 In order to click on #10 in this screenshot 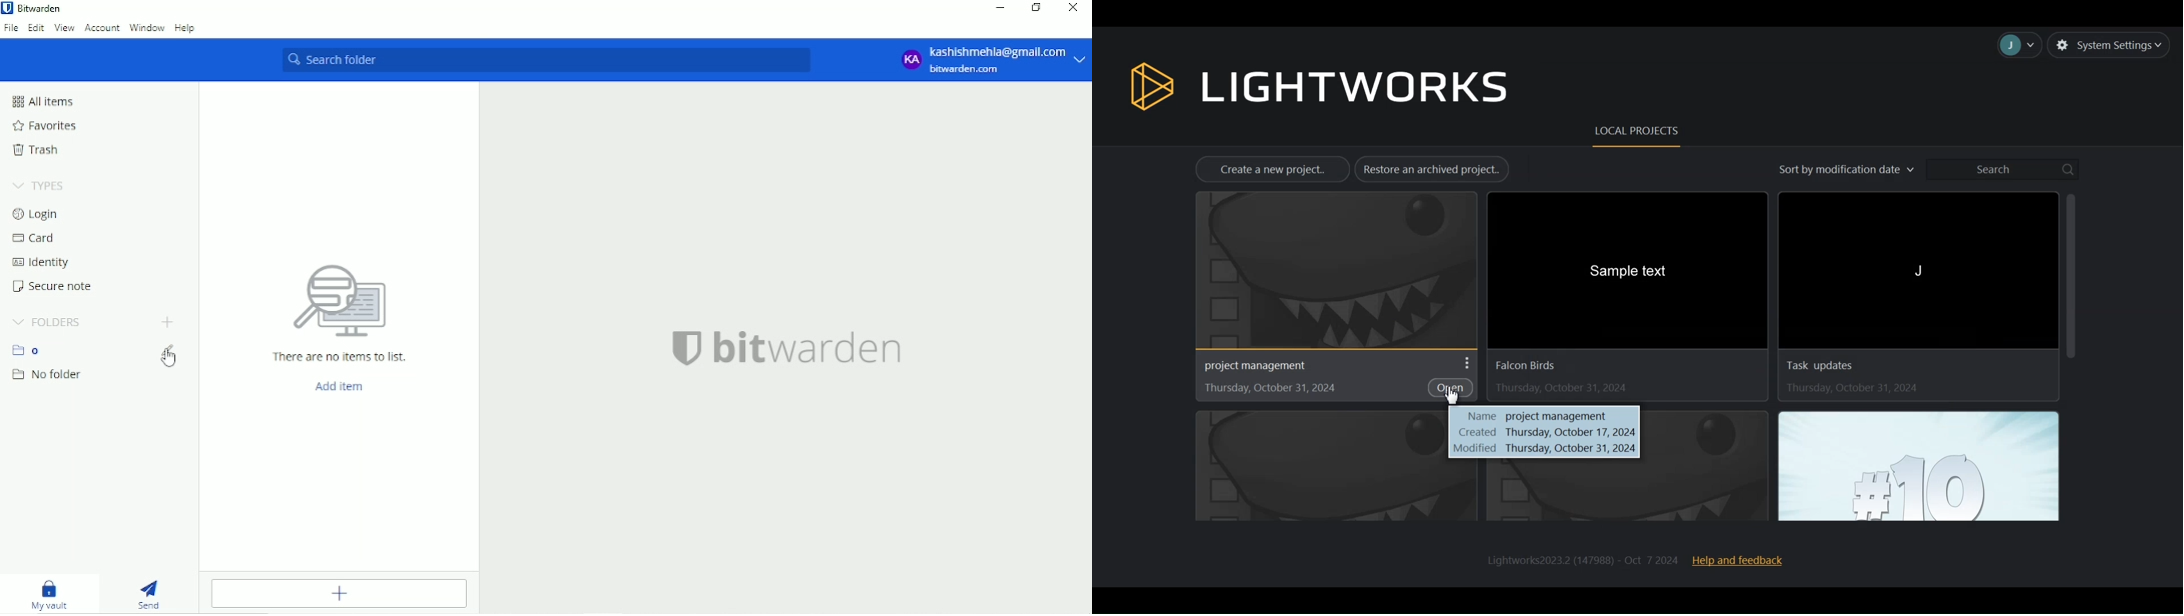, I will do `click(1921, 465)`.